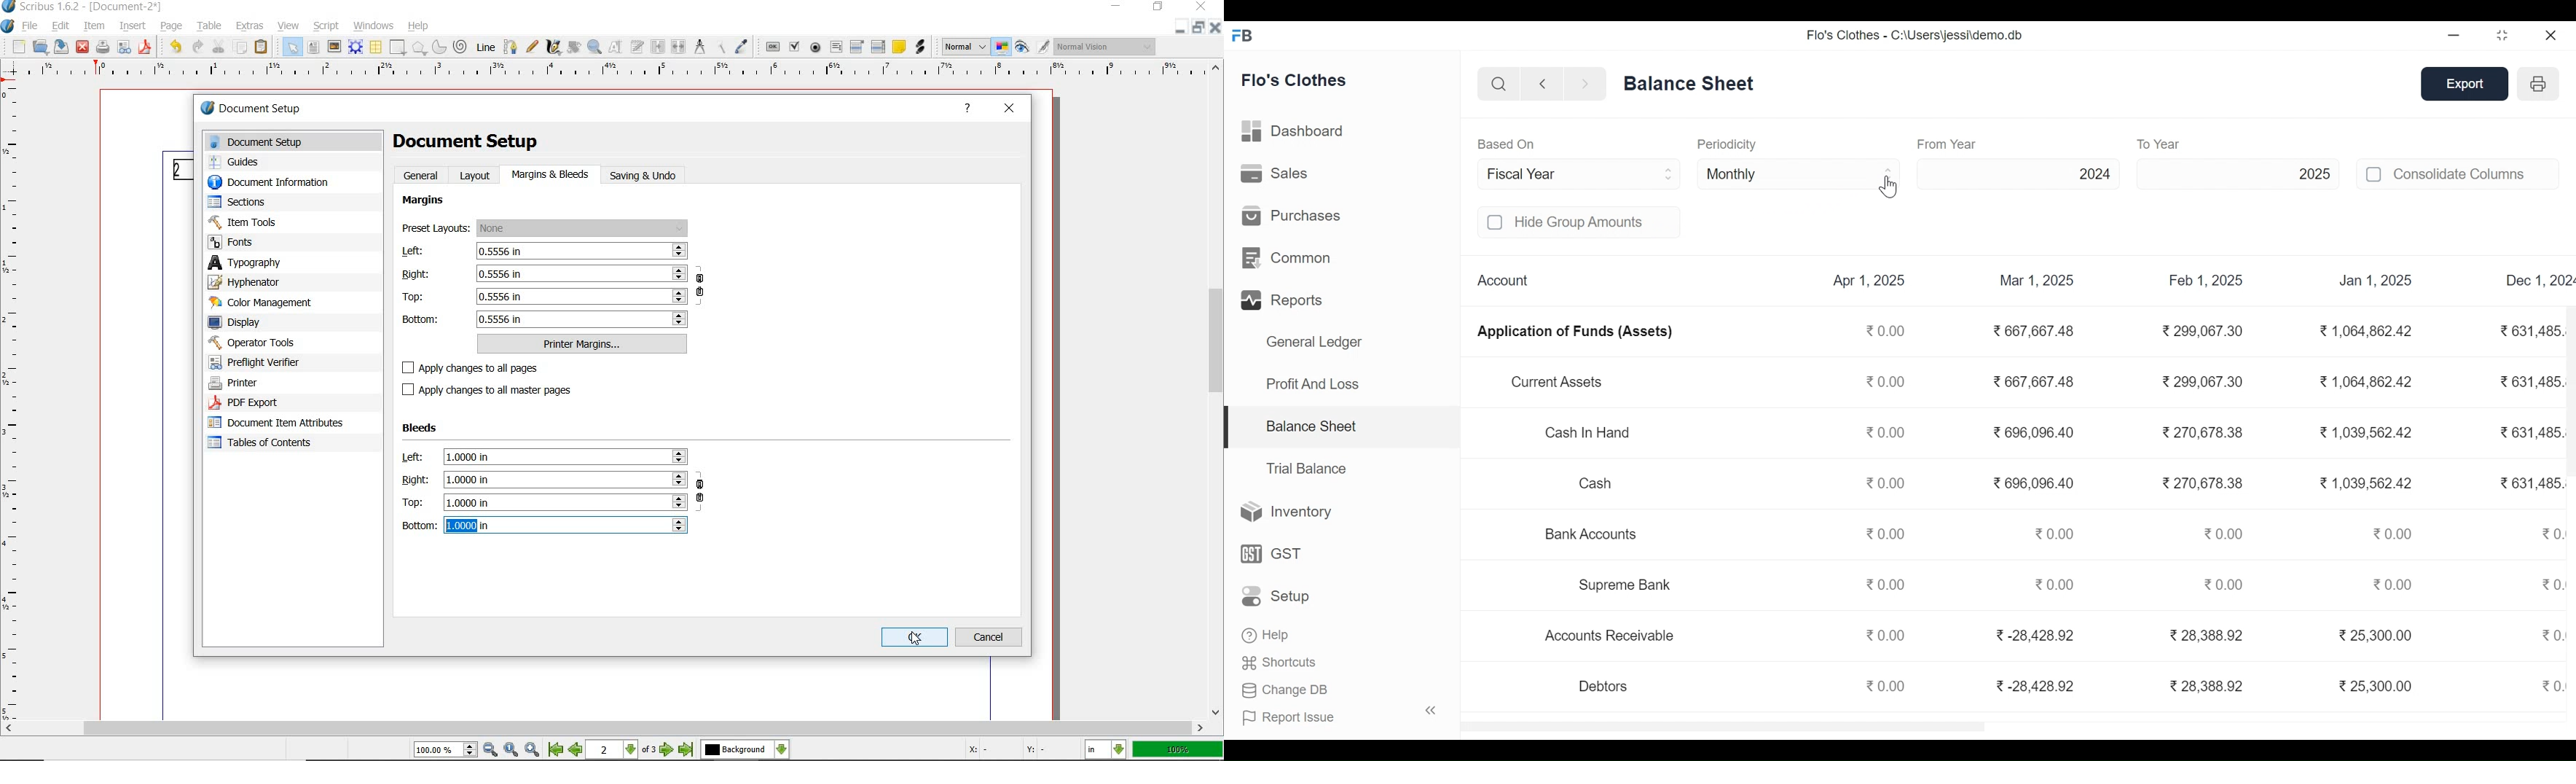 The width and height of the screenshot is (2576, 784). Describe the element at coordinates (181, 170) in the screenshot. I see `Page 2 Numbering` at that location.